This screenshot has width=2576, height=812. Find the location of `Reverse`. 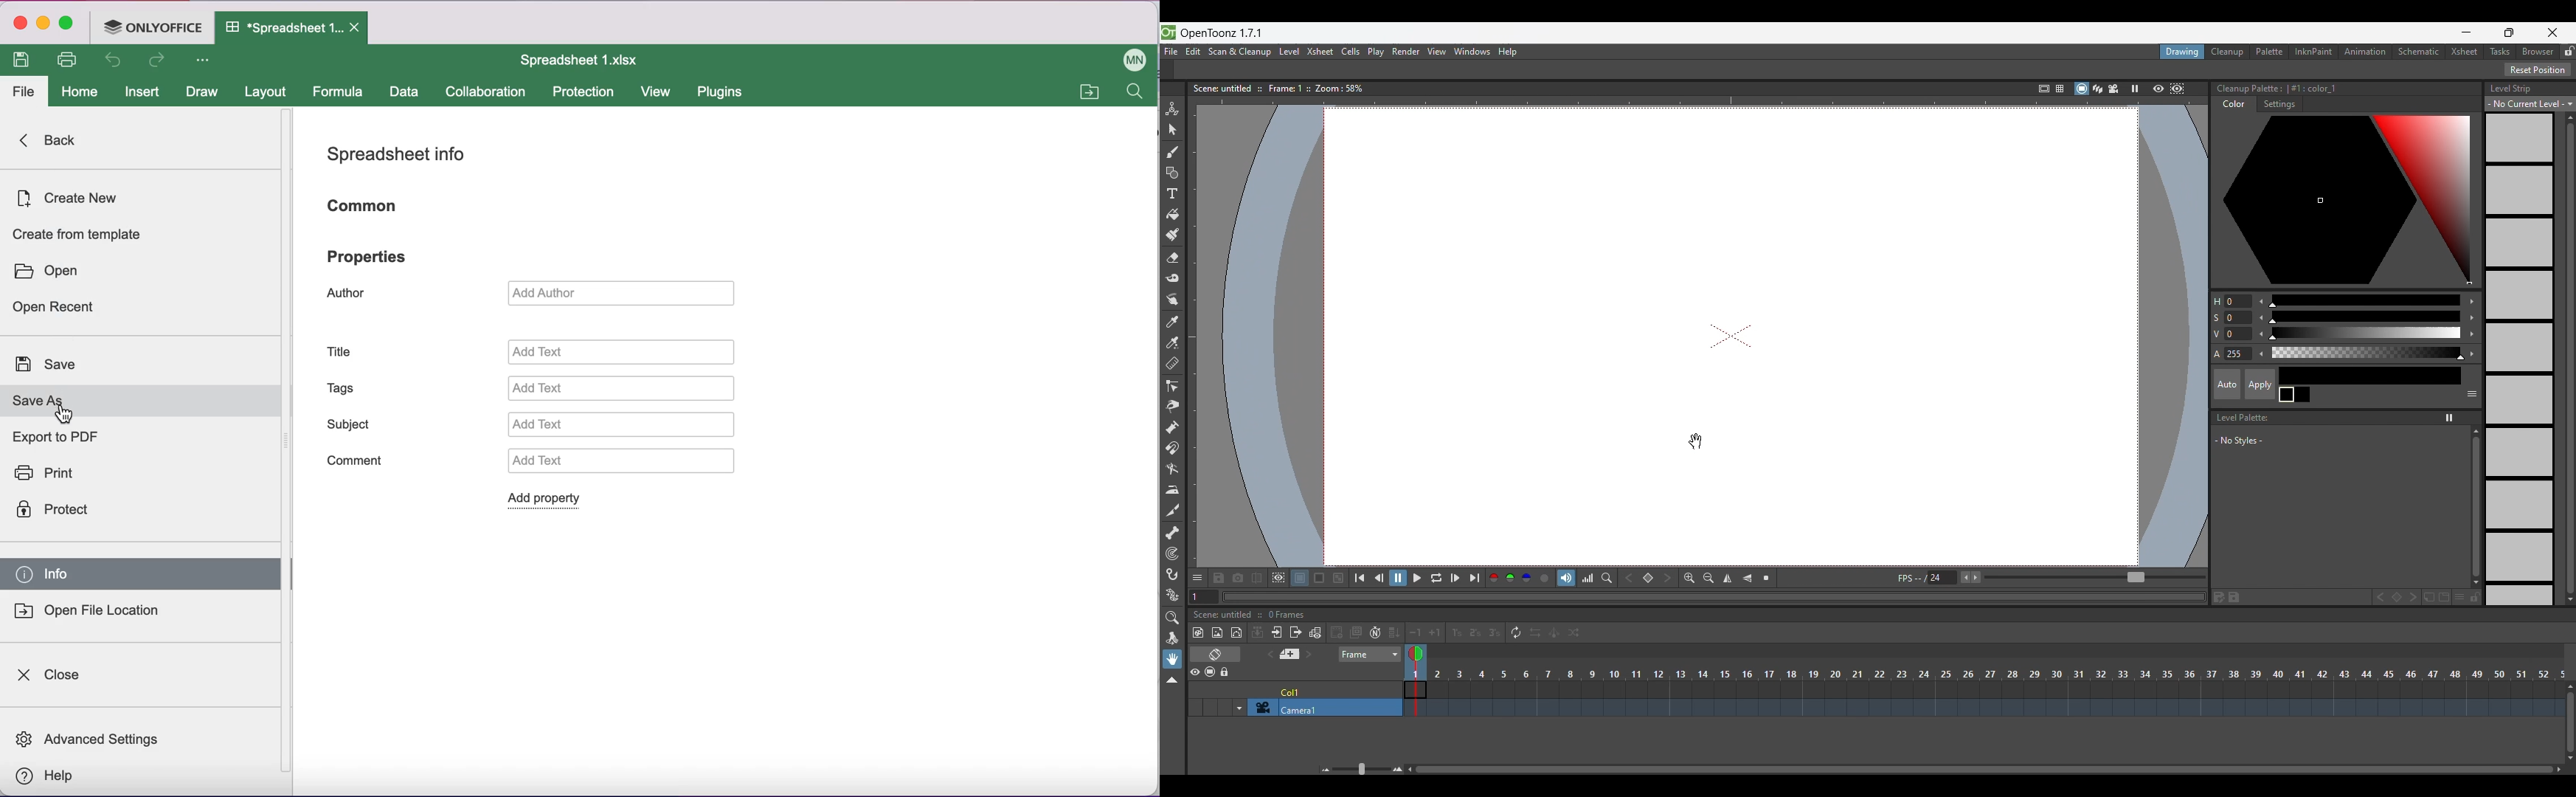

Reverse is located at coordinates (1535, 632).